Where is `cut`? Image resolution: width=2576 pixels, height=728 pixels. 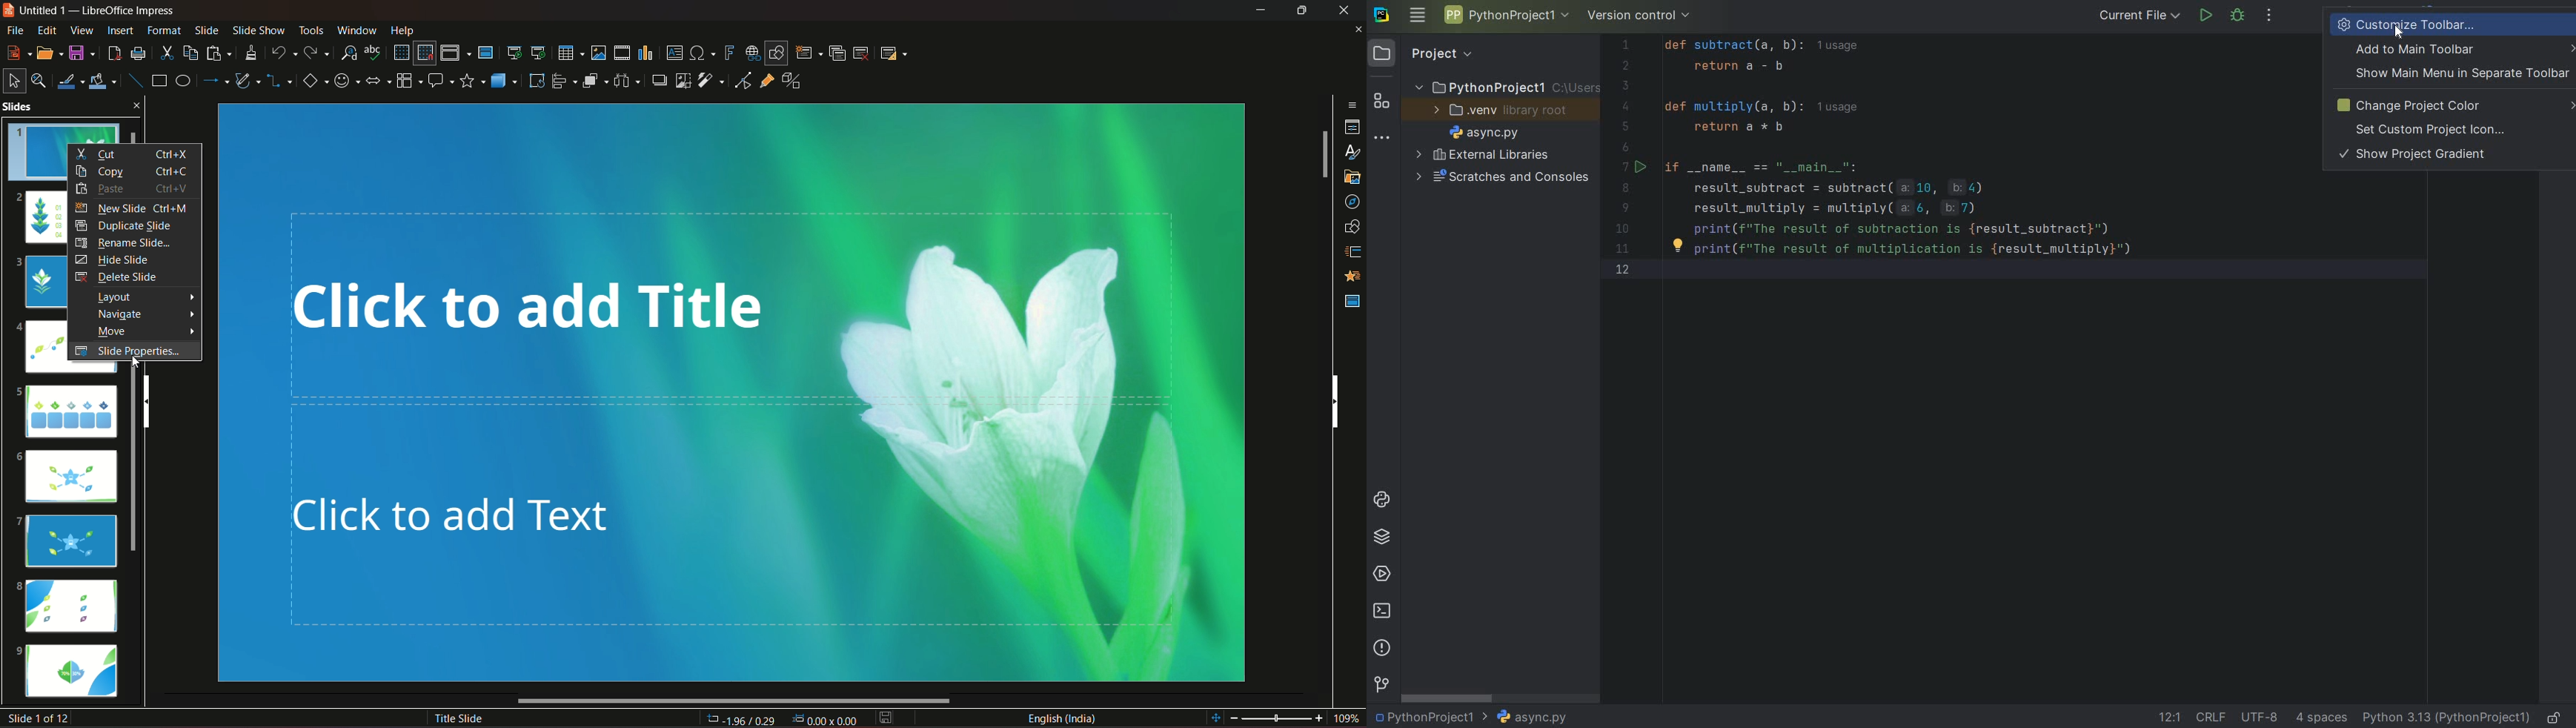 cut is located at coordinates (167, 52).